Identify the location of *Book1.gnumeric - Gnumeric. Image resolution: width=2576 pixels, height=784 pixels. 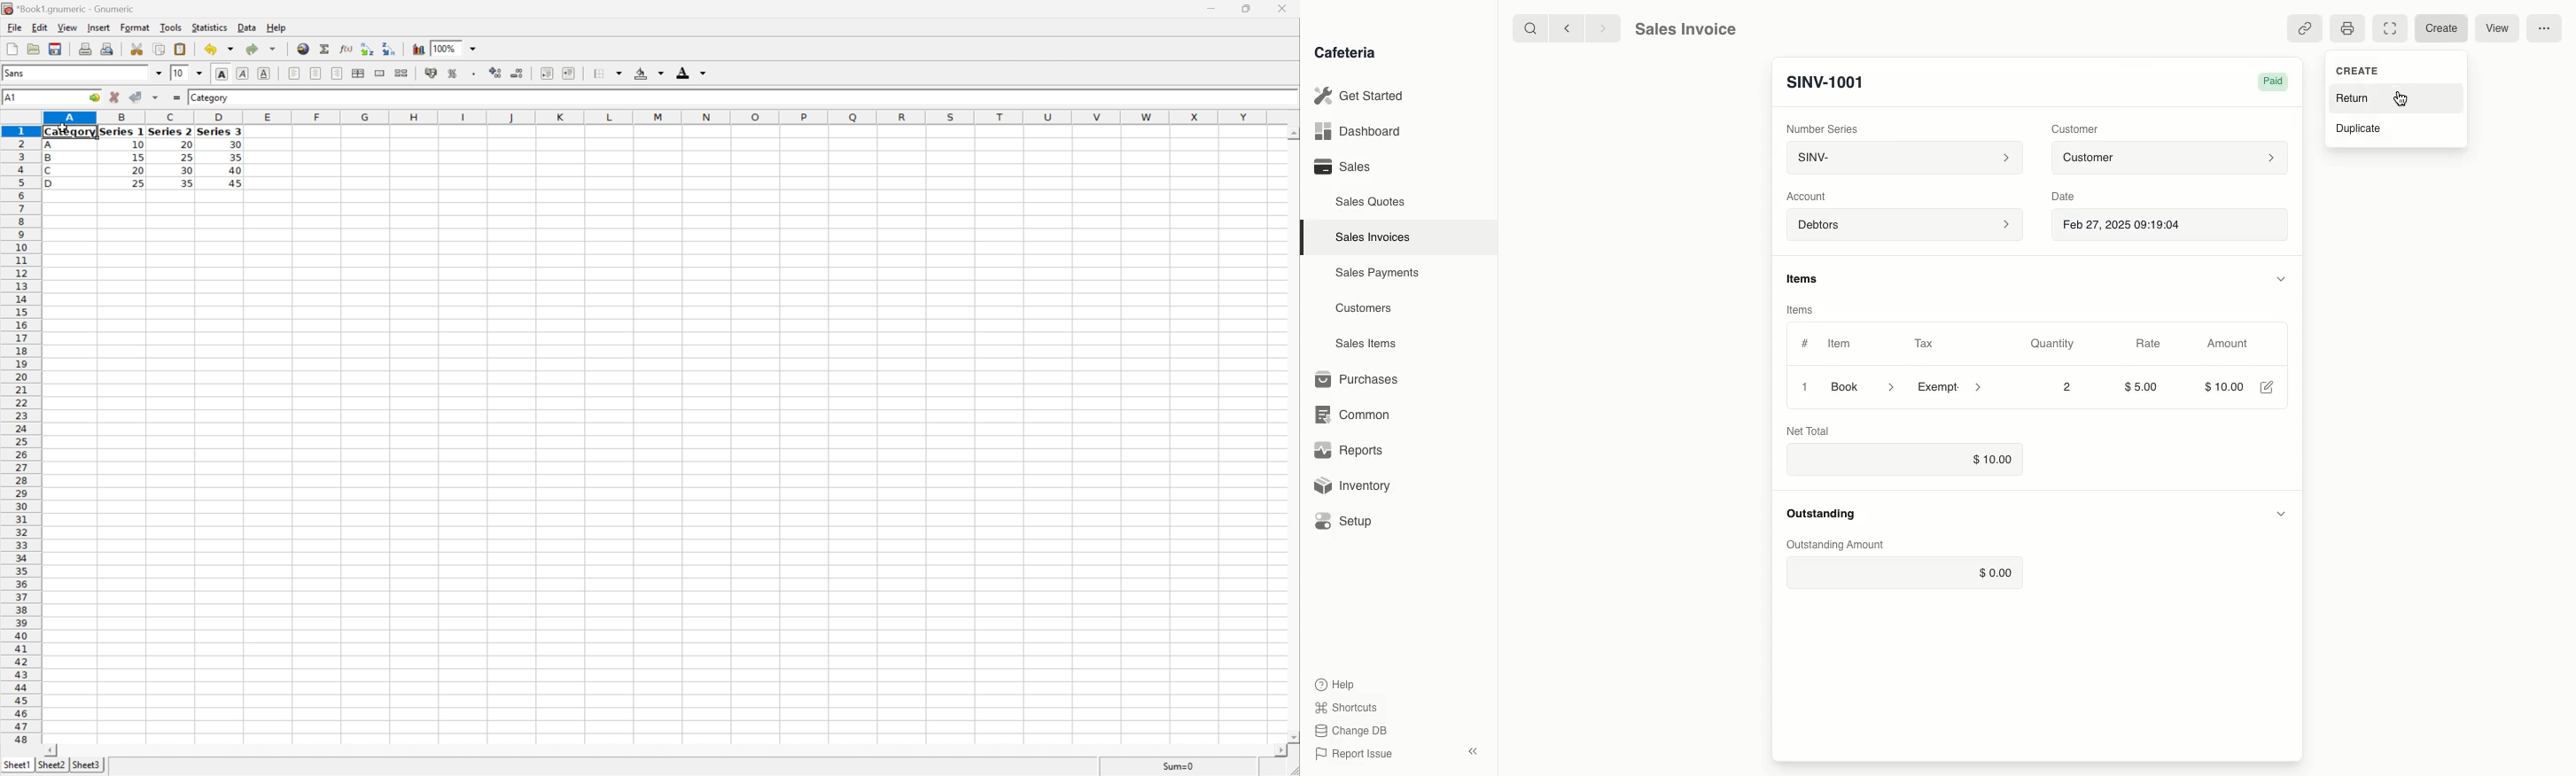
(70, 8).